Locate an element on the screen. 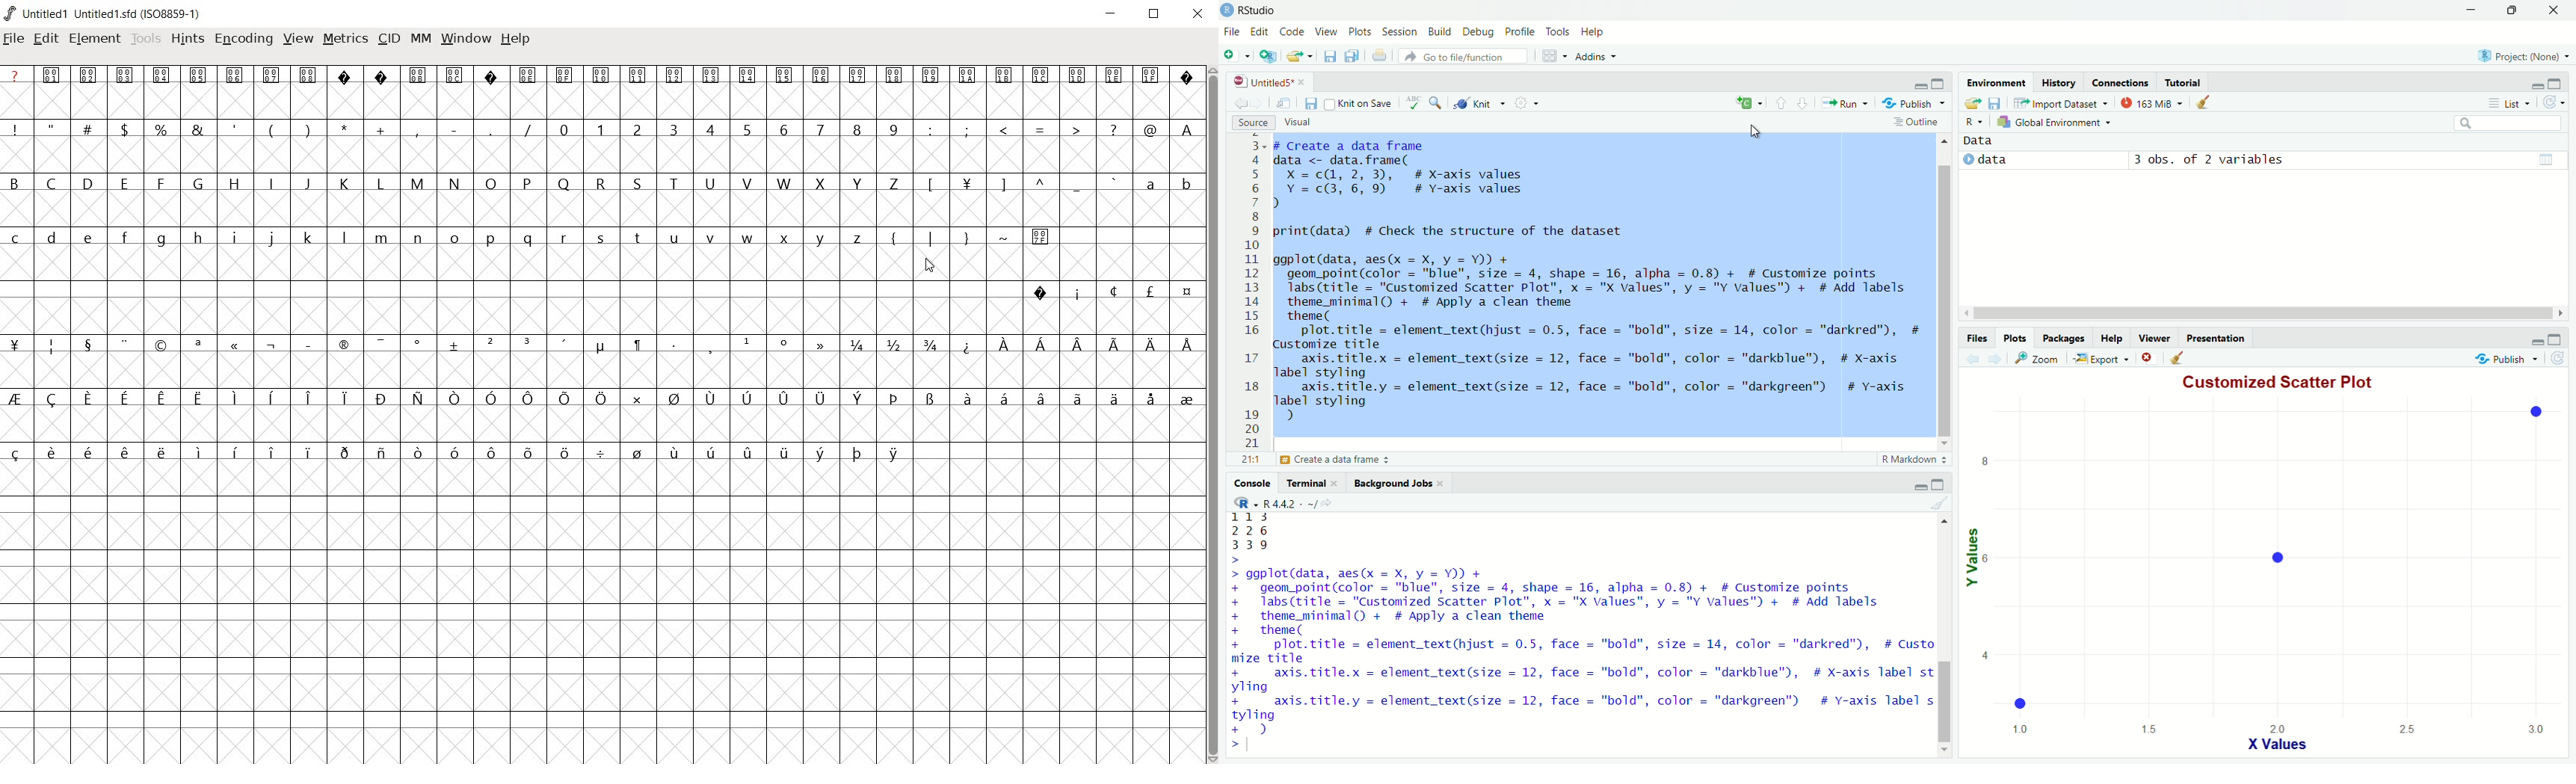 This screenshot has height=784, width=2576. delete selected files or folder is located at coordinates (2149, 359).